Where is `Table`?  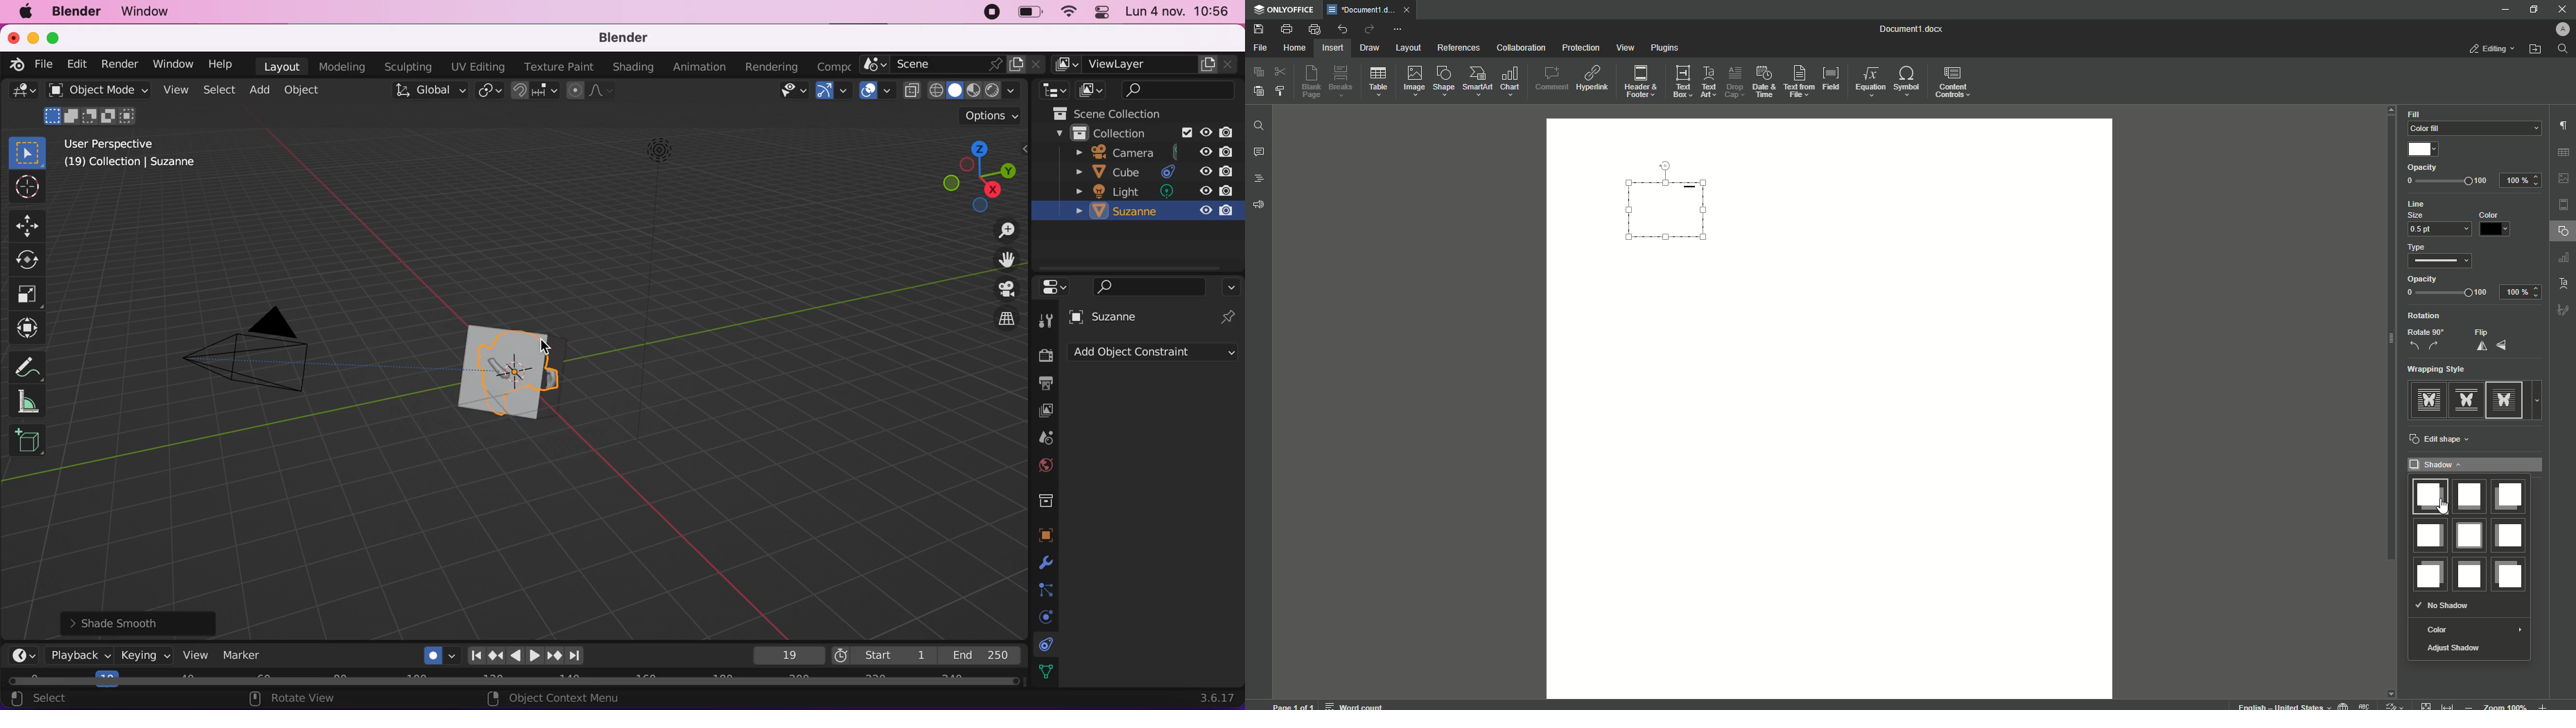 Table is located at coordinates (1378, 84).